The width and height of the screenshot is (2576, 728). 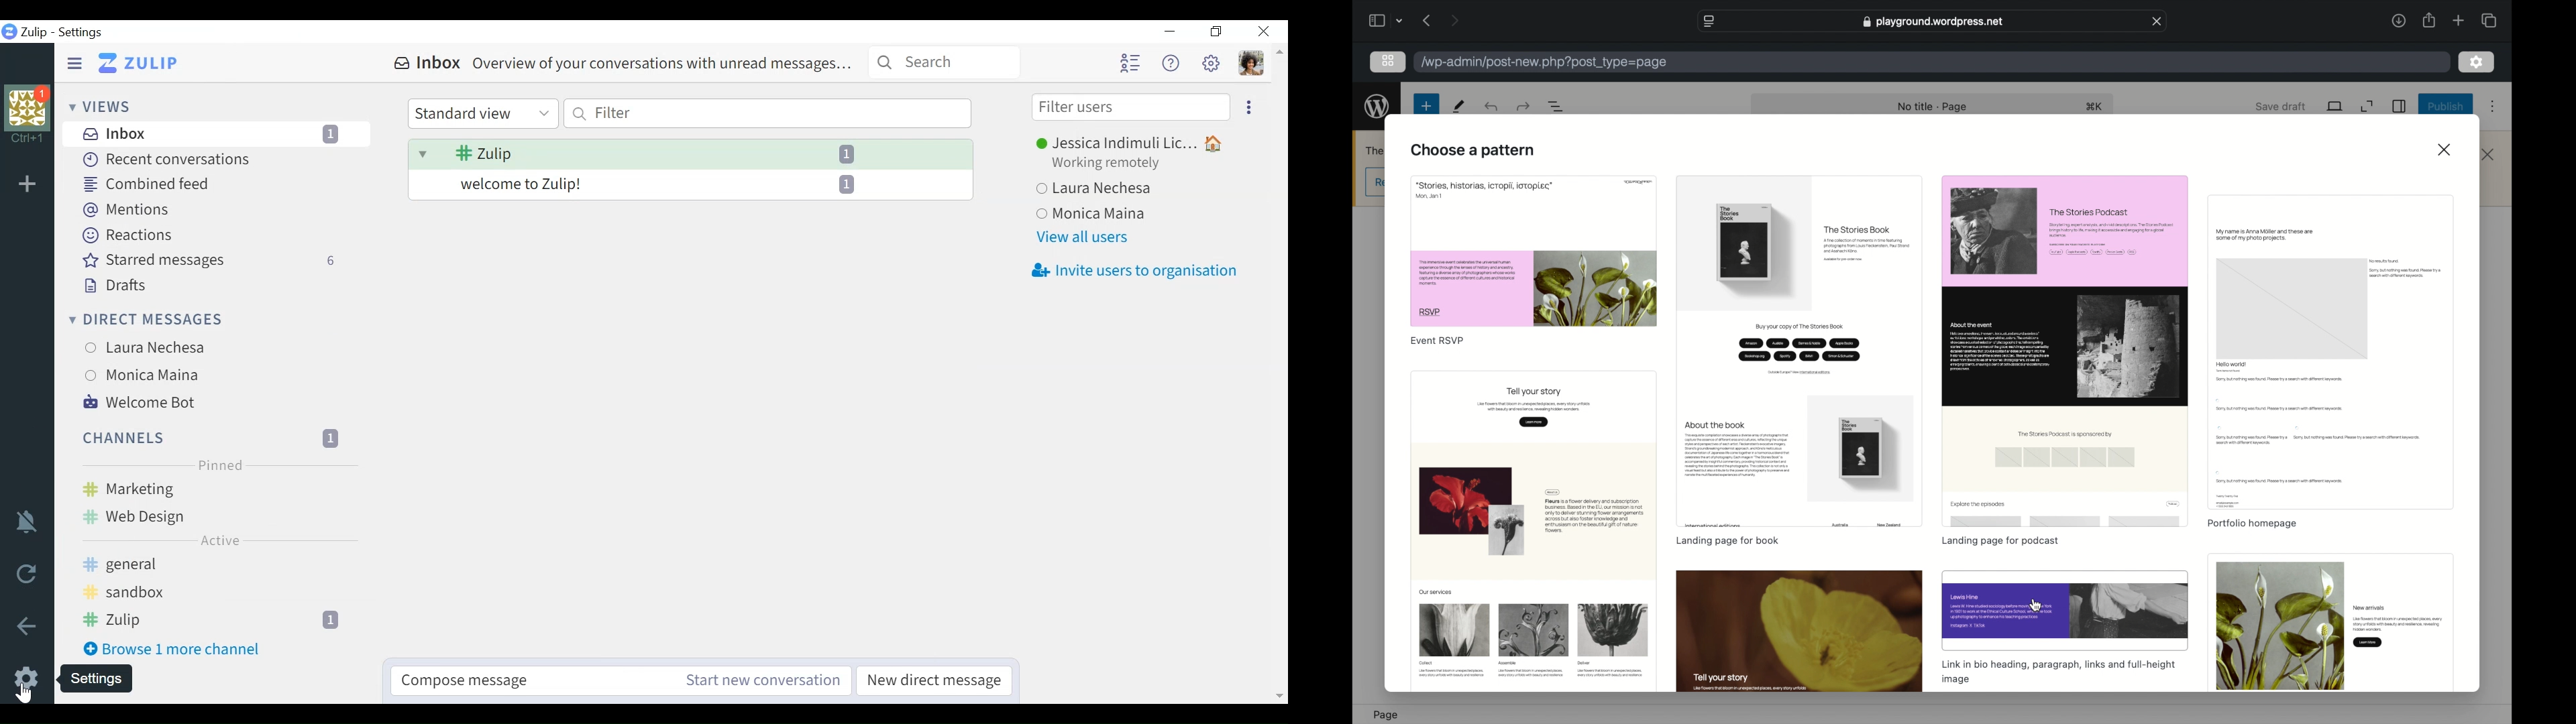 I want to click on User, so click(x=1089, y=213).